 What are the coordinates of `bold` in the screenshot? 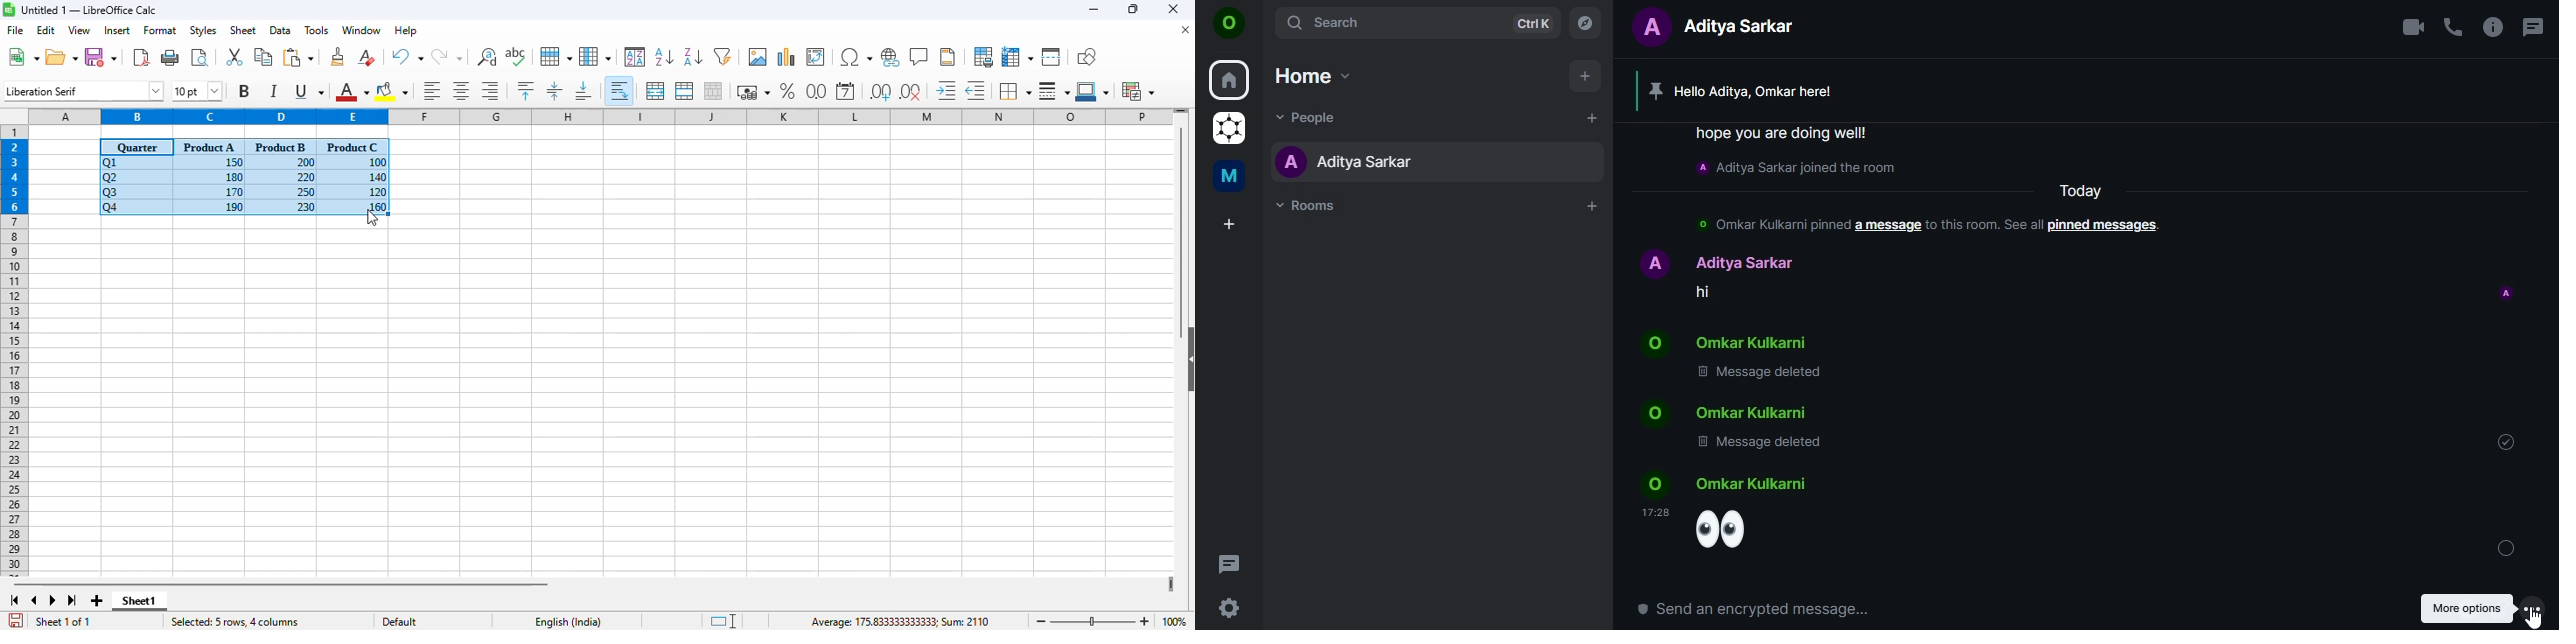 It's located at (244, 90).